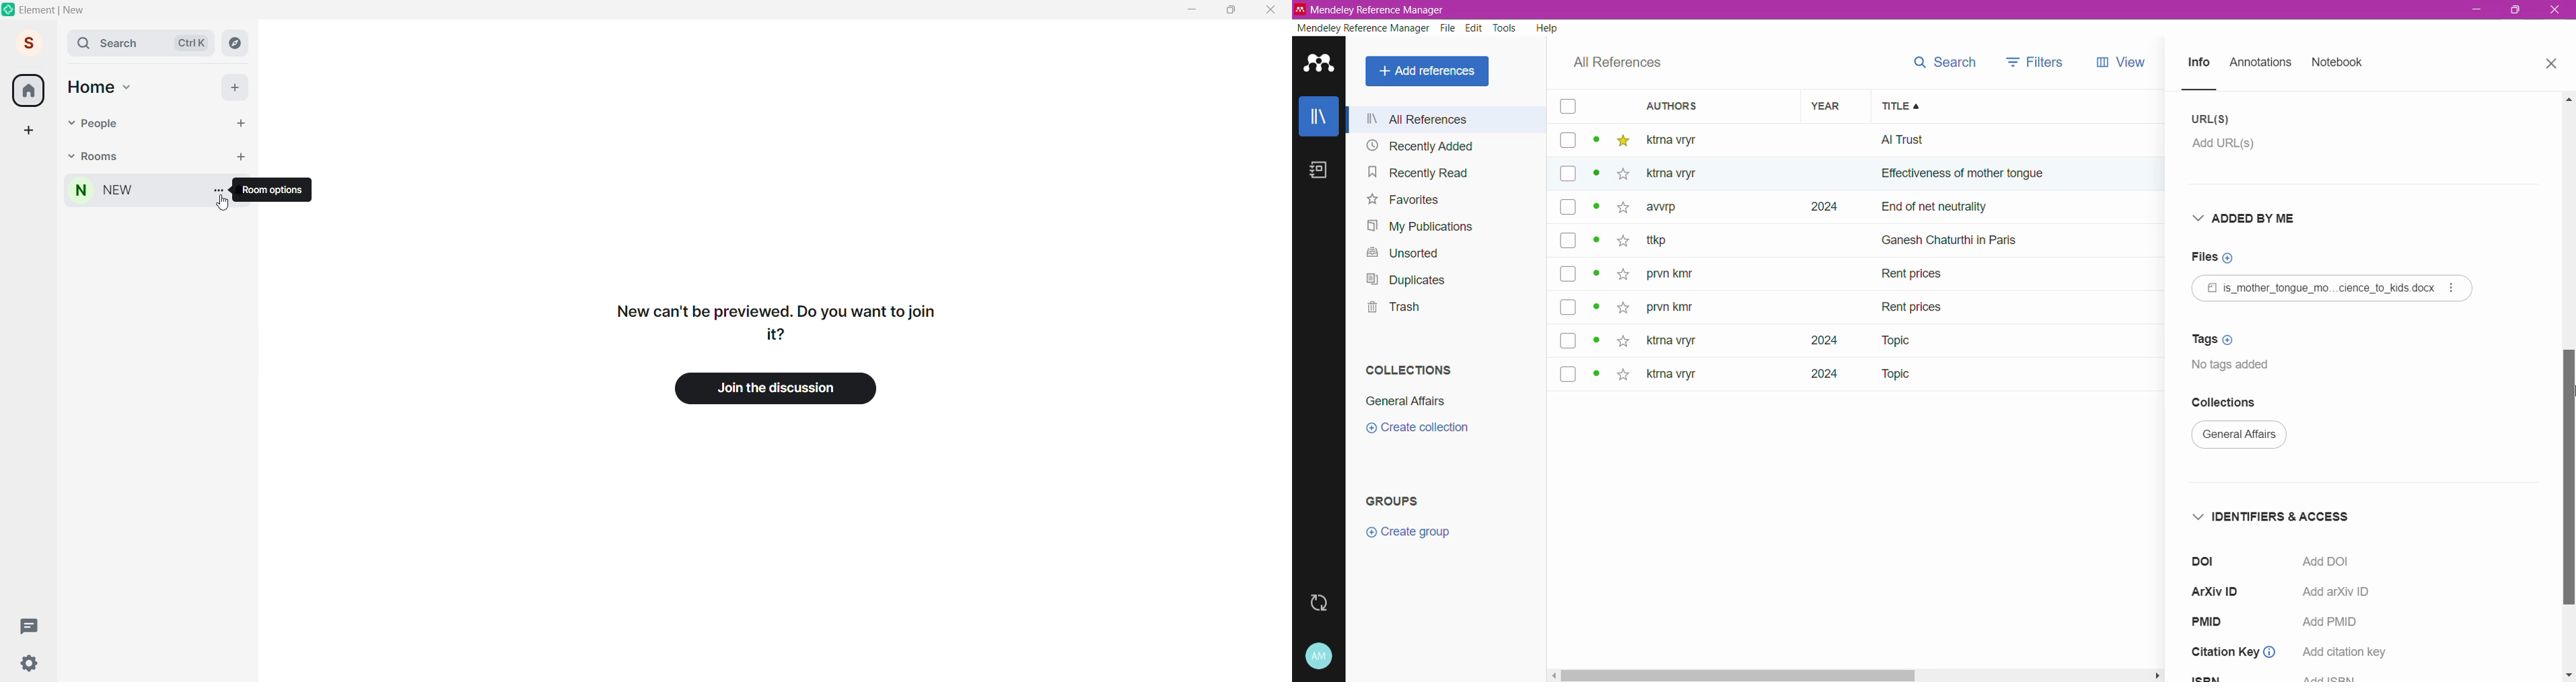 Image resolution: width=2576 pixels, height=700 pixels. What do you see at coordinates (1965, 235) in the screenshot?
I see `ganesh chaturthi in paris ` at bounding box center [1965, 235].